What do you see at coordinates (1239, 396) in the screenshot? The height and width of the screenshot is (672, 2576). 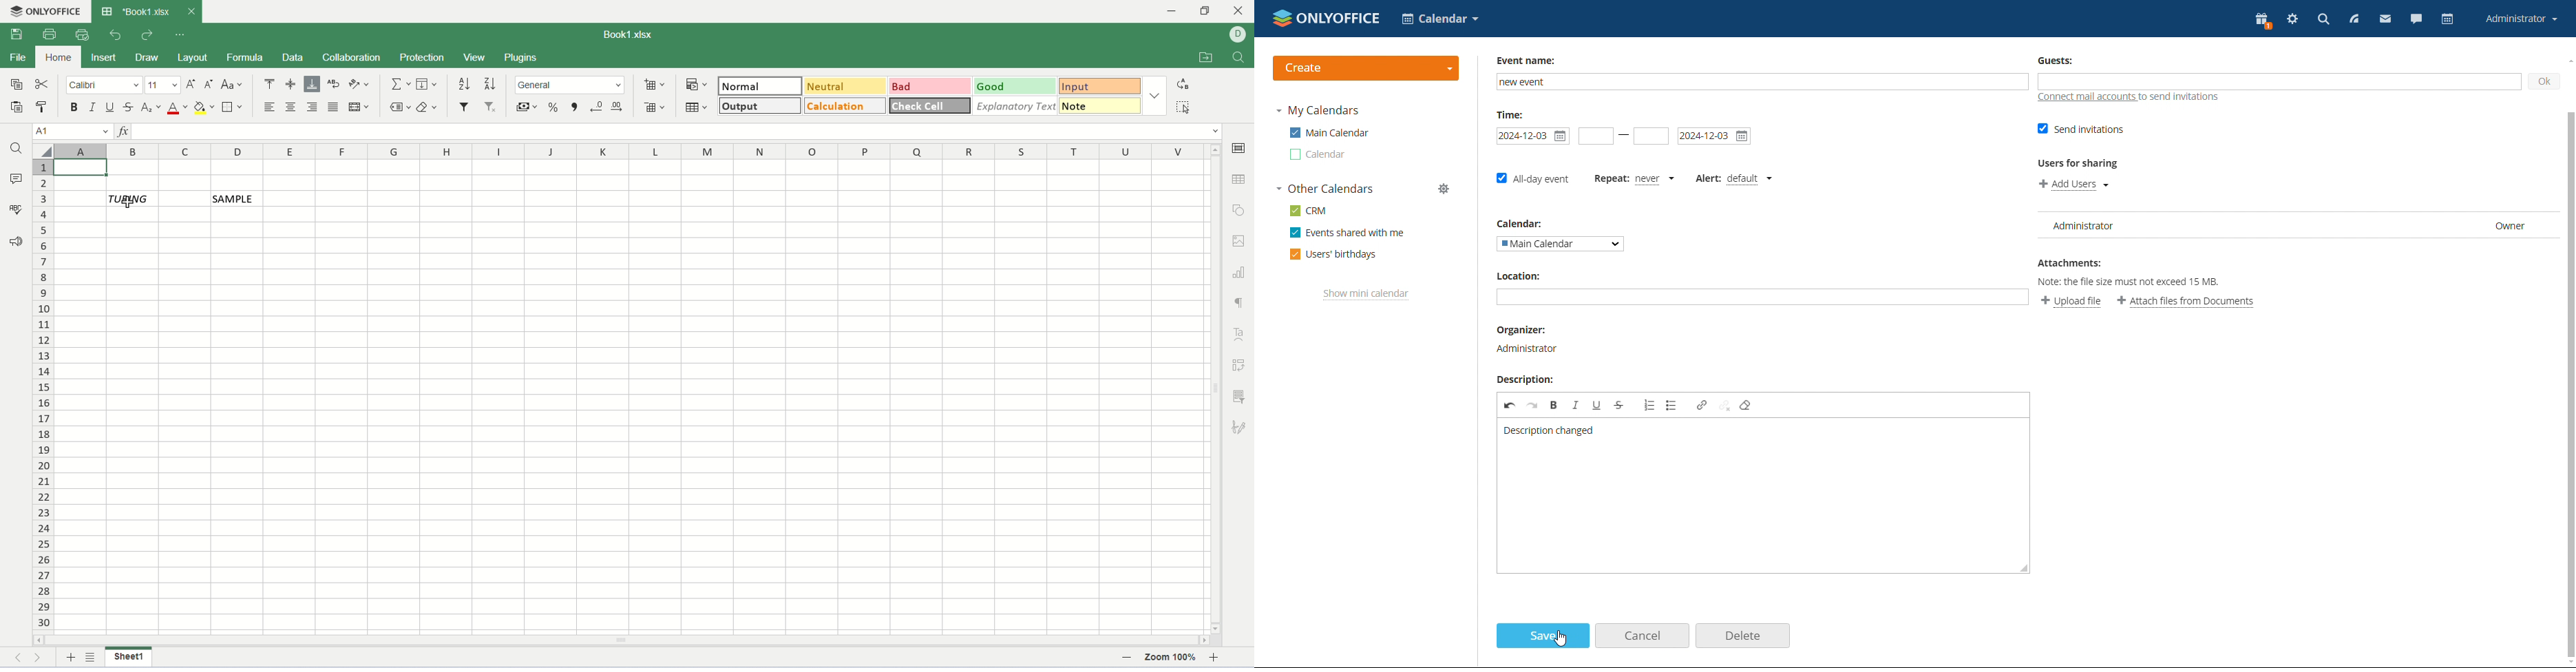 I see `slicer settings` at bounding box center [1239, 396].